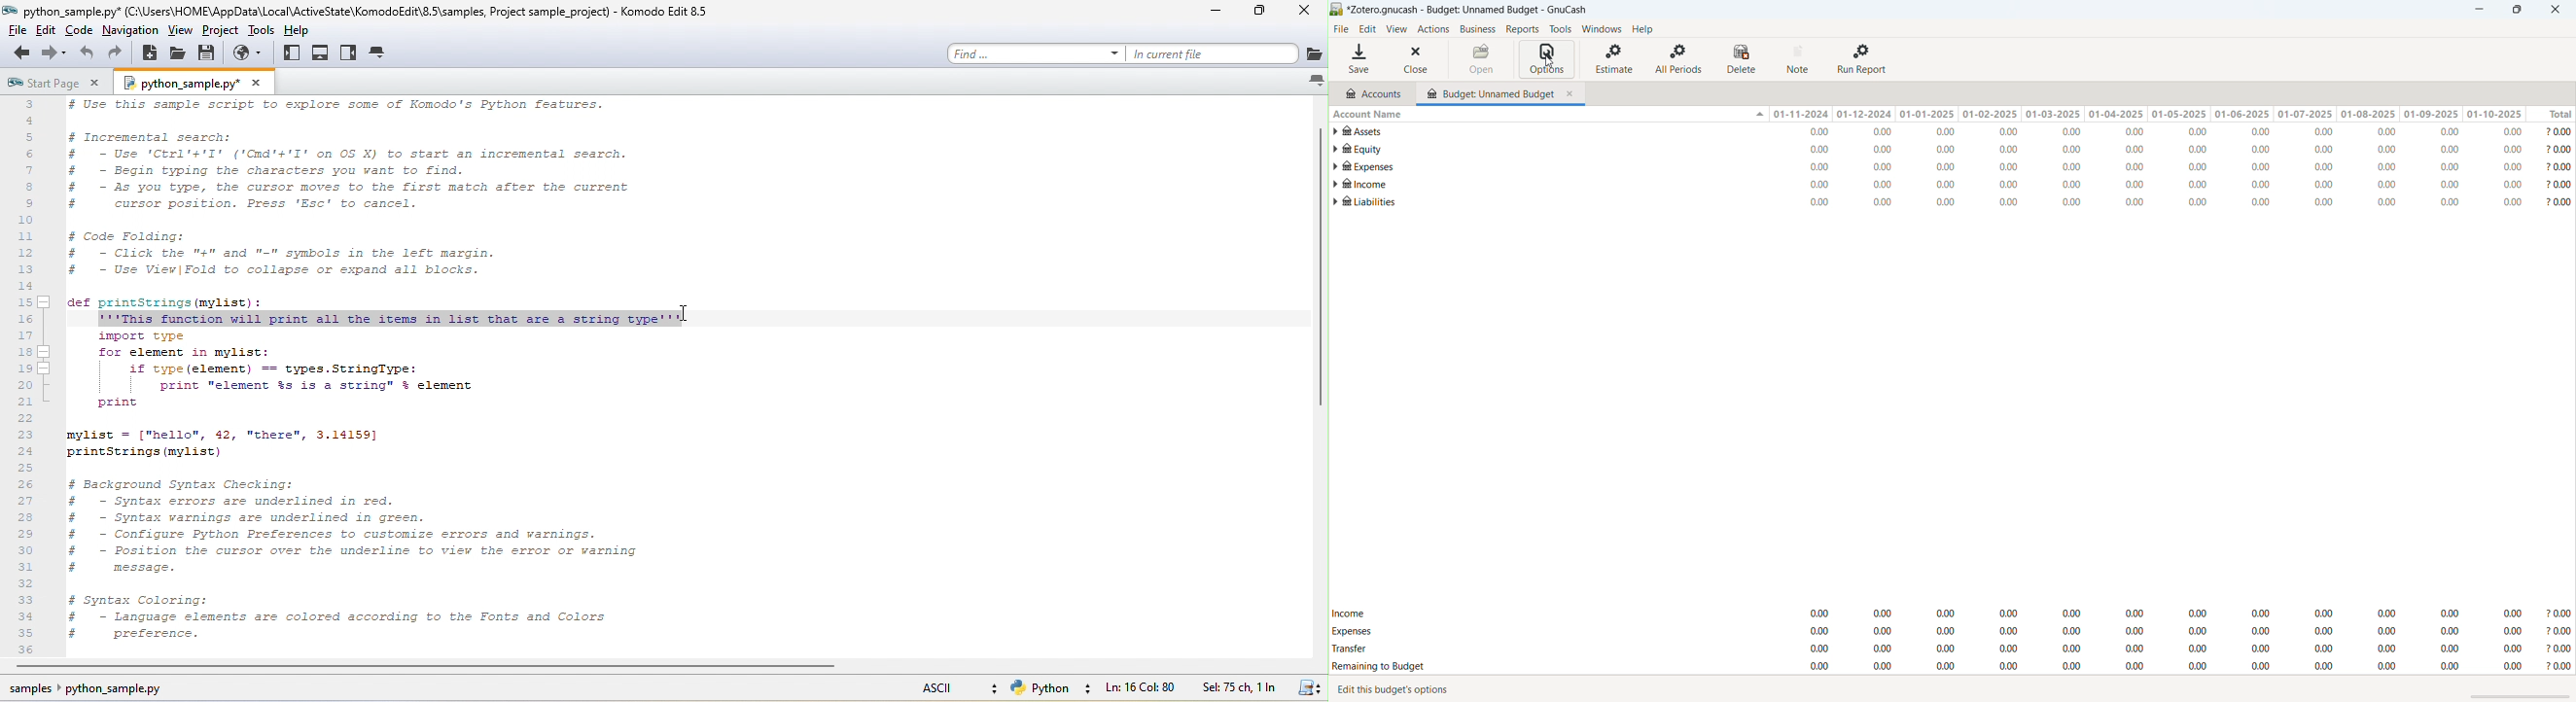  What do you see at coordinates (30, 377) in the screenshot?
I see `line numbers` at bounding box center [30, 377].